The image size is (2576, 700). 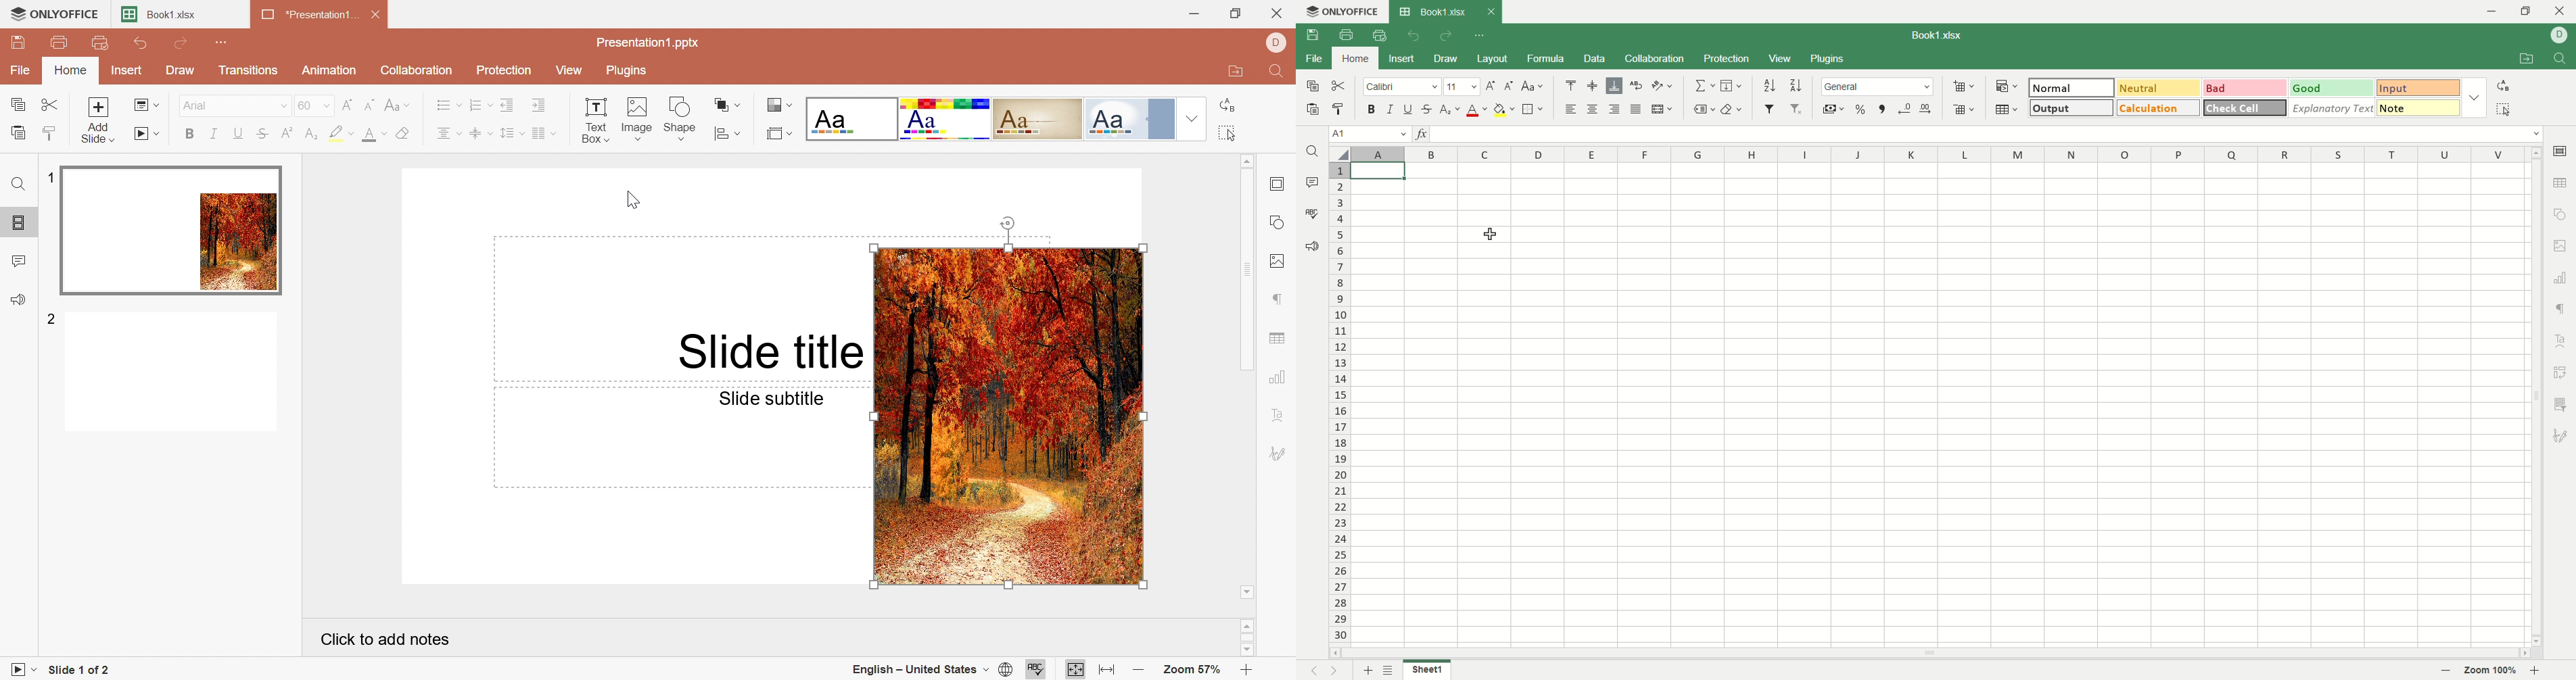 What do you see at coordinates (1731, 87) in the screenshot?
I see `fill` at bounding box center [1731, 87].